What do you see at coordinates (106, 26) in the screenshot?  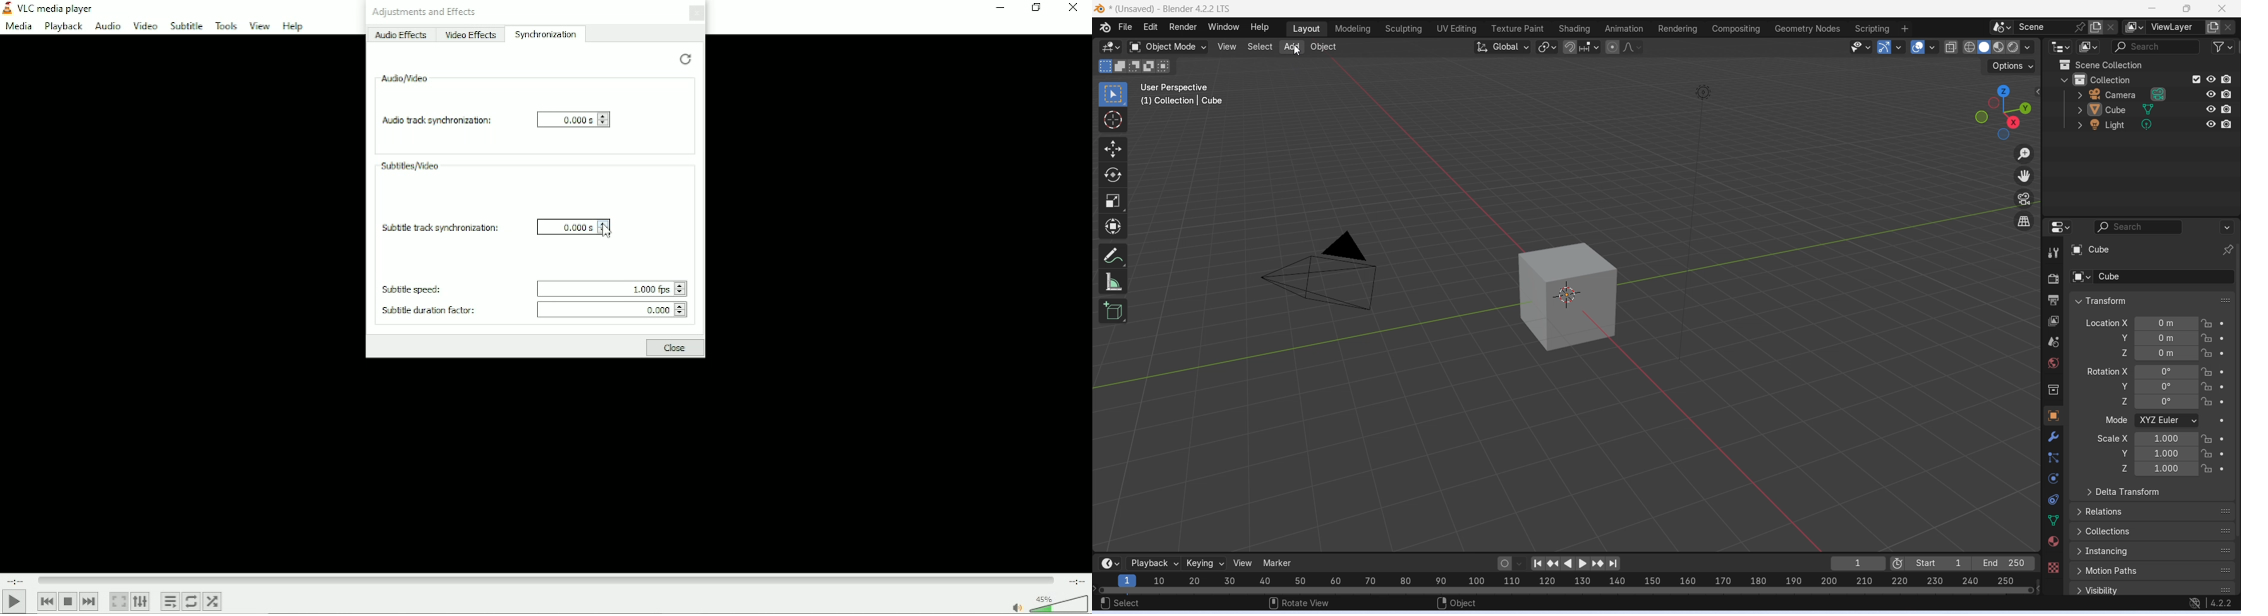 I see `Audio` at bounding box center [106, 26].